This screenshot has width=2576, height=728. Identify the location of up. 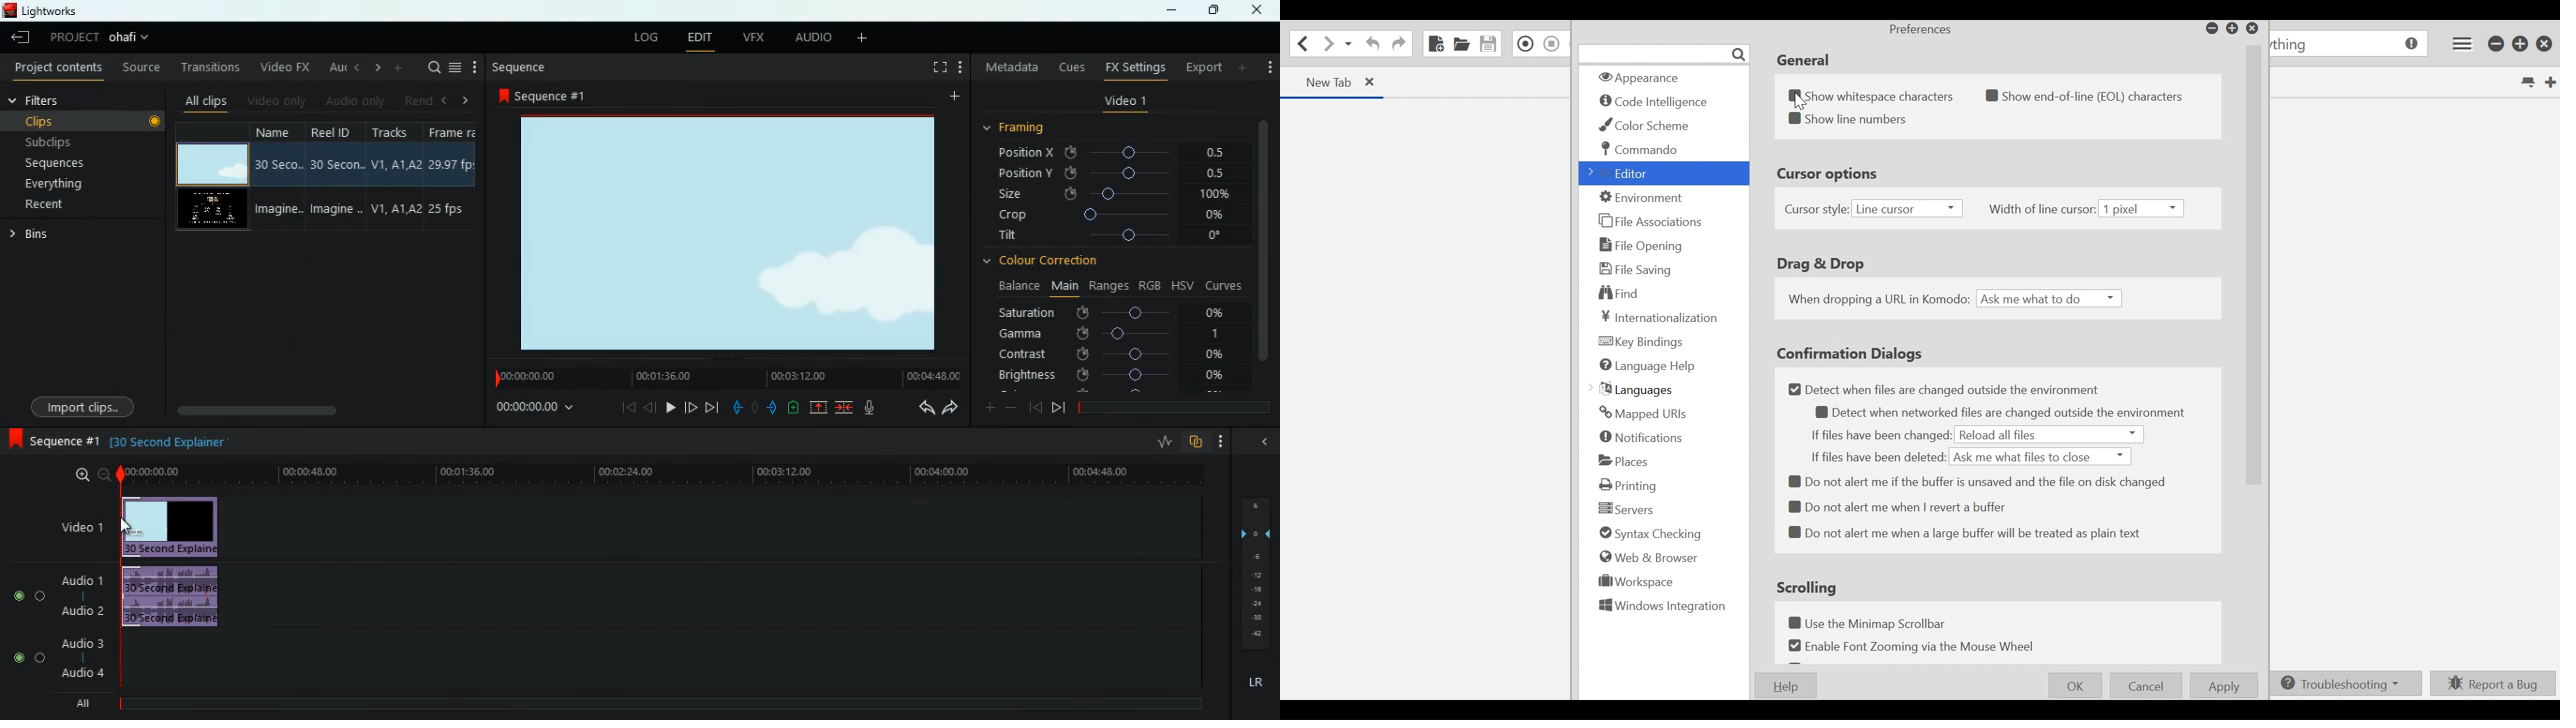
(818, 408).